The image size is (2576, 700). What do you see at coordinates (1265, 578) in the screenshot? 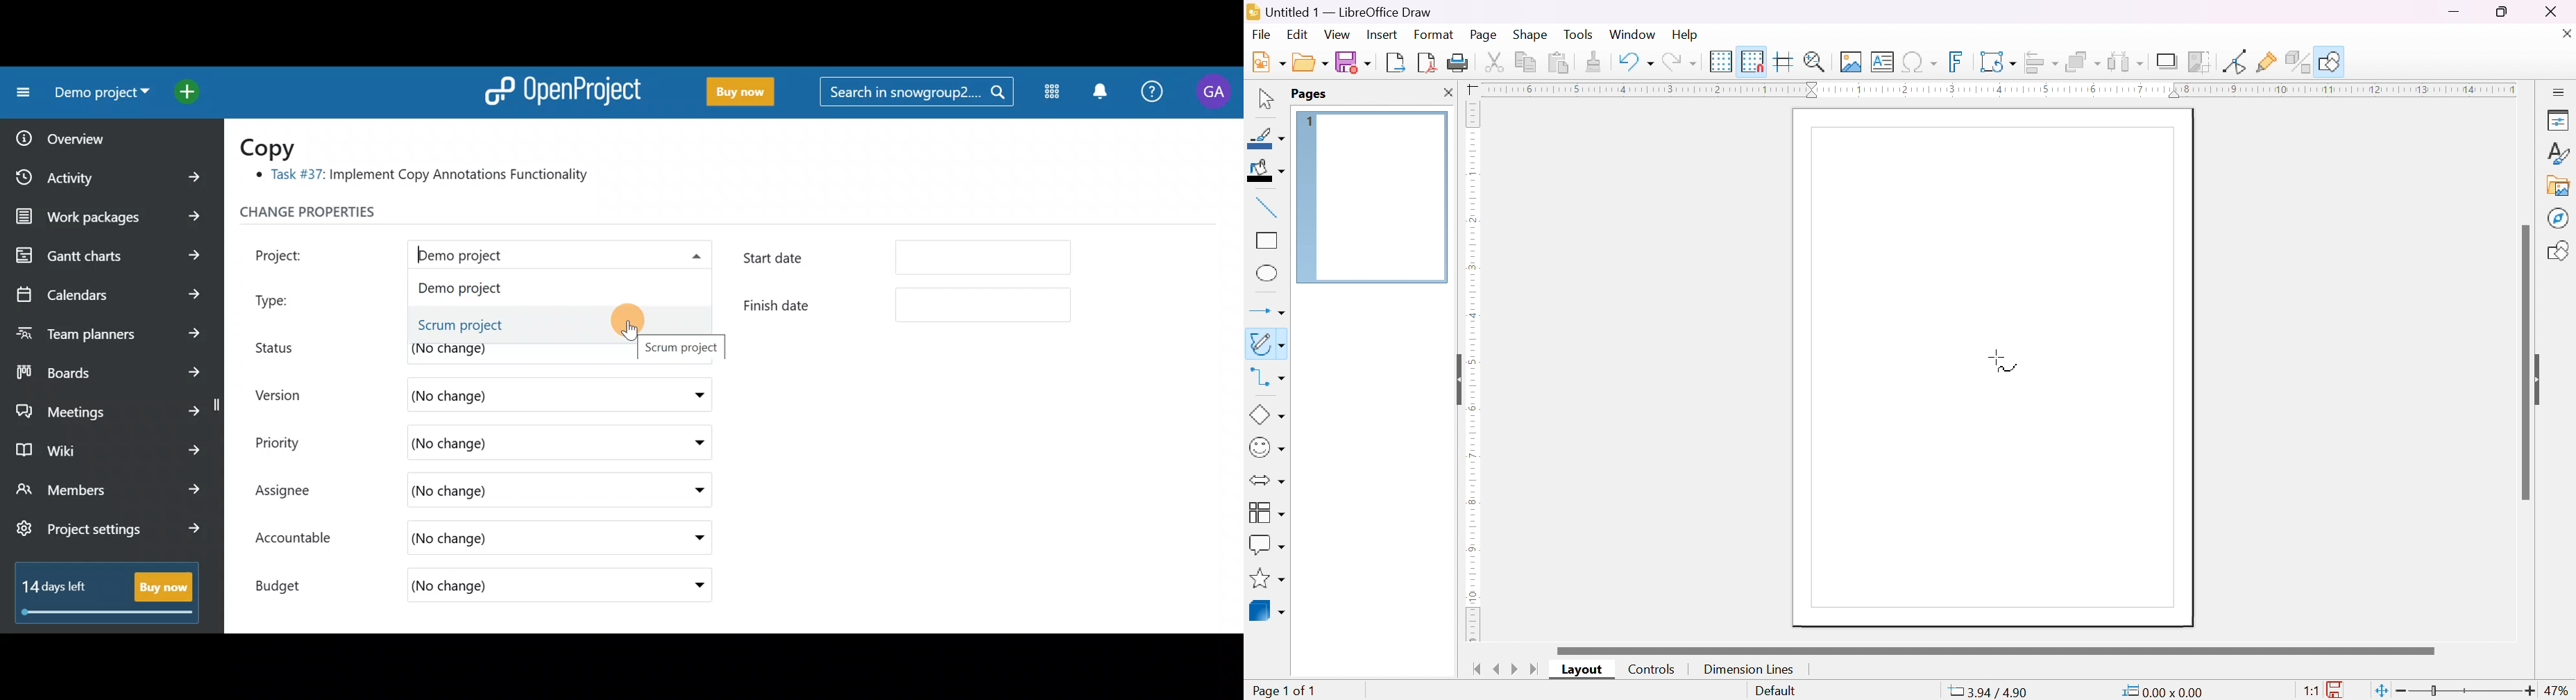
I see `stars & banners` at bounding box center [1265, 578].